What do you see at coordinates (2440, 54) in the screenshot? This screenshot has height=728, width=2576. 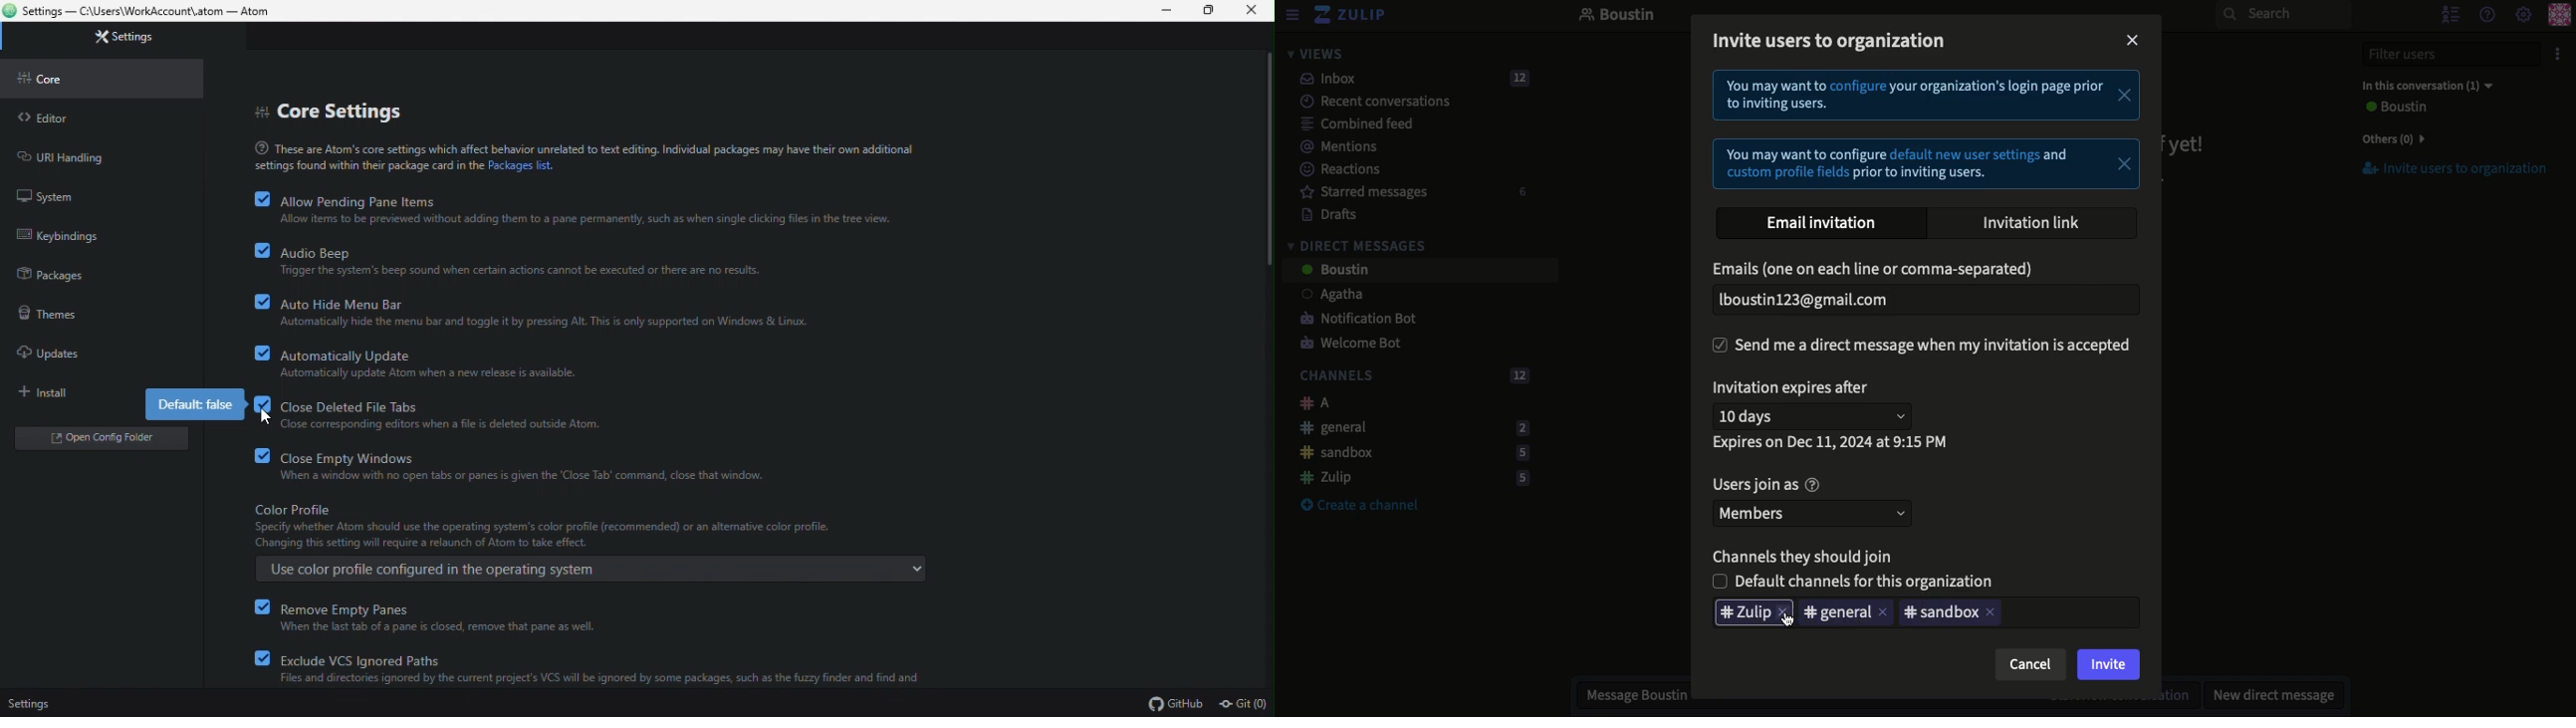 I see `Filter users` at bounding box center [2440, 54].